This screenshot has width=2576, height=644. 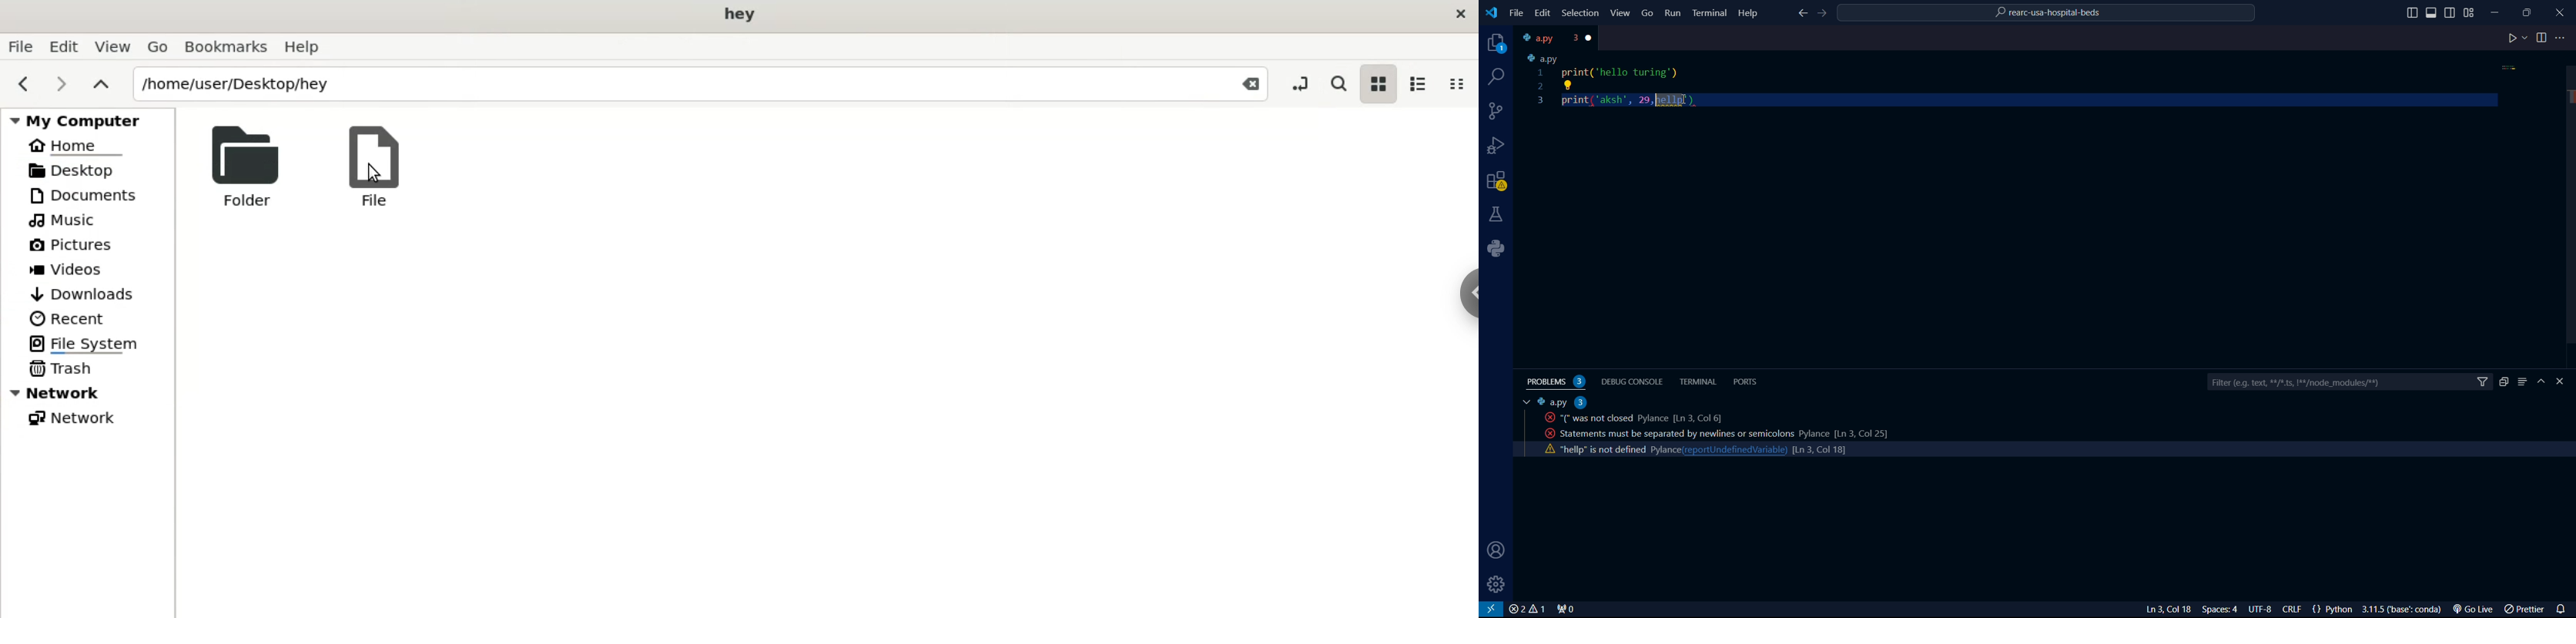 What do you see at coordinates (1567, 609) in the screenshot?
I see `connect 0` at bounding box center [1567, 609].